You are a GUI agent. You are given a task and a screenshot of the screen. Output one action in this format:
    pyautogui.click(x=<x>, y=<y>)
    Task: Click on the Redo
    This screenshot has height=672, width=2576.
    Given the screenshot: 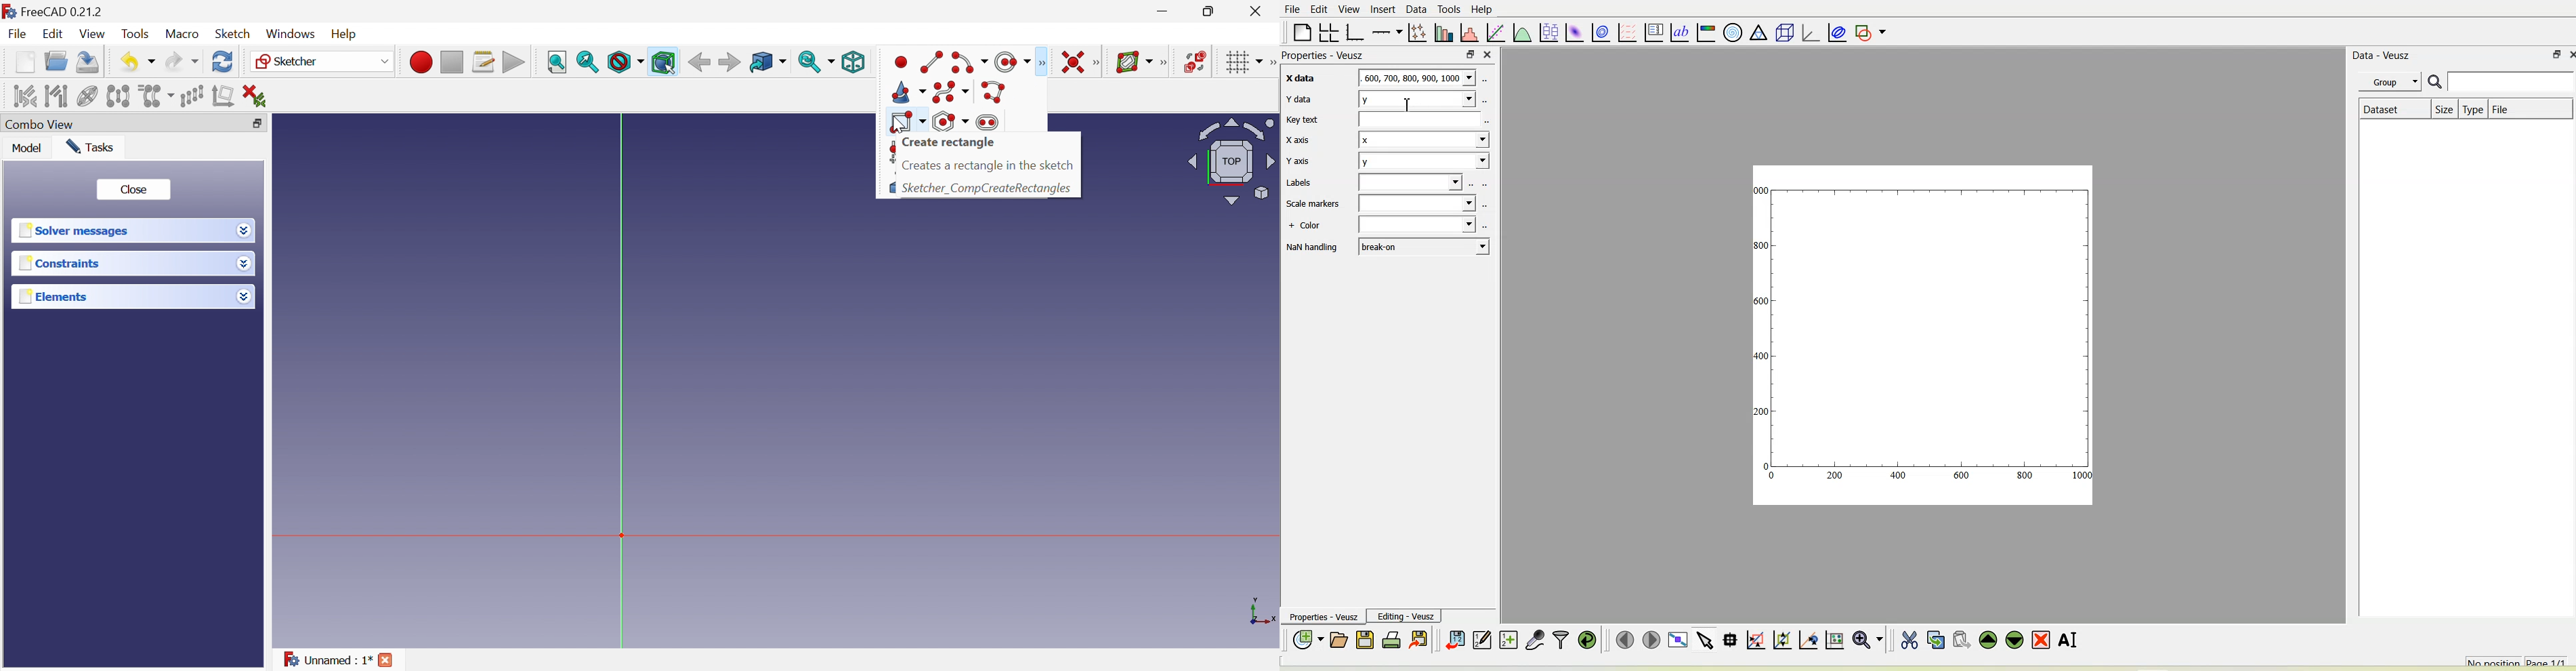 What is the action you would take?
    pyautogui.click(x=180, y=61)
    